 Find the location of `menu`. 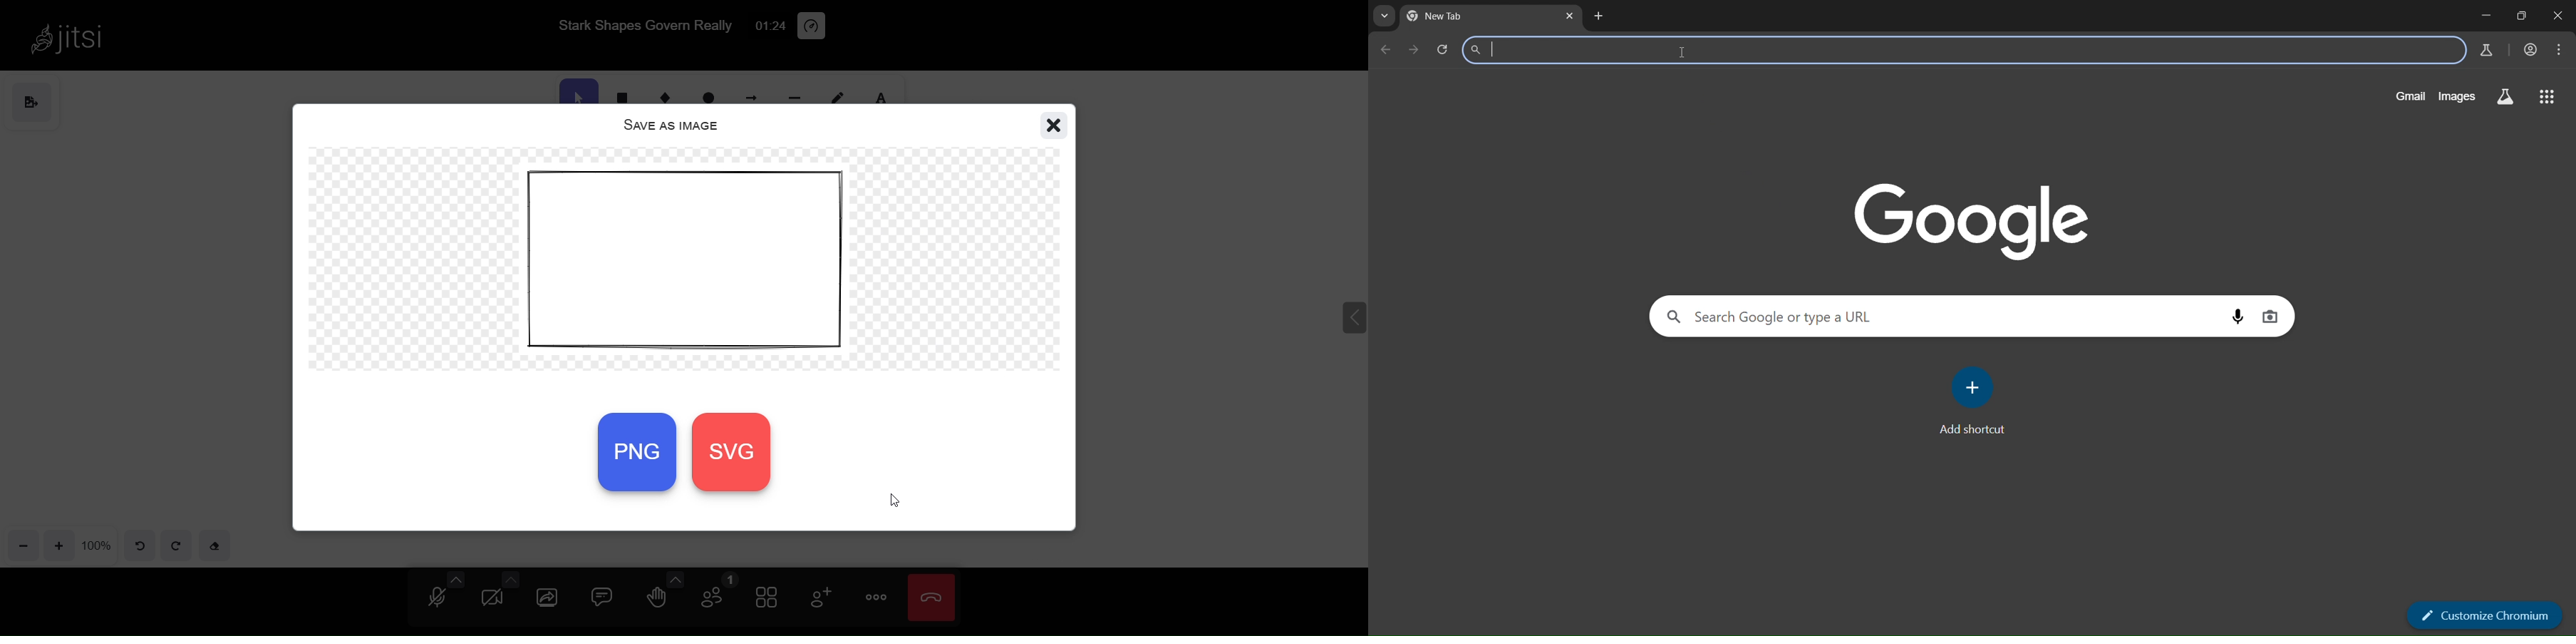

menu is located at coordinates (2560, 50).